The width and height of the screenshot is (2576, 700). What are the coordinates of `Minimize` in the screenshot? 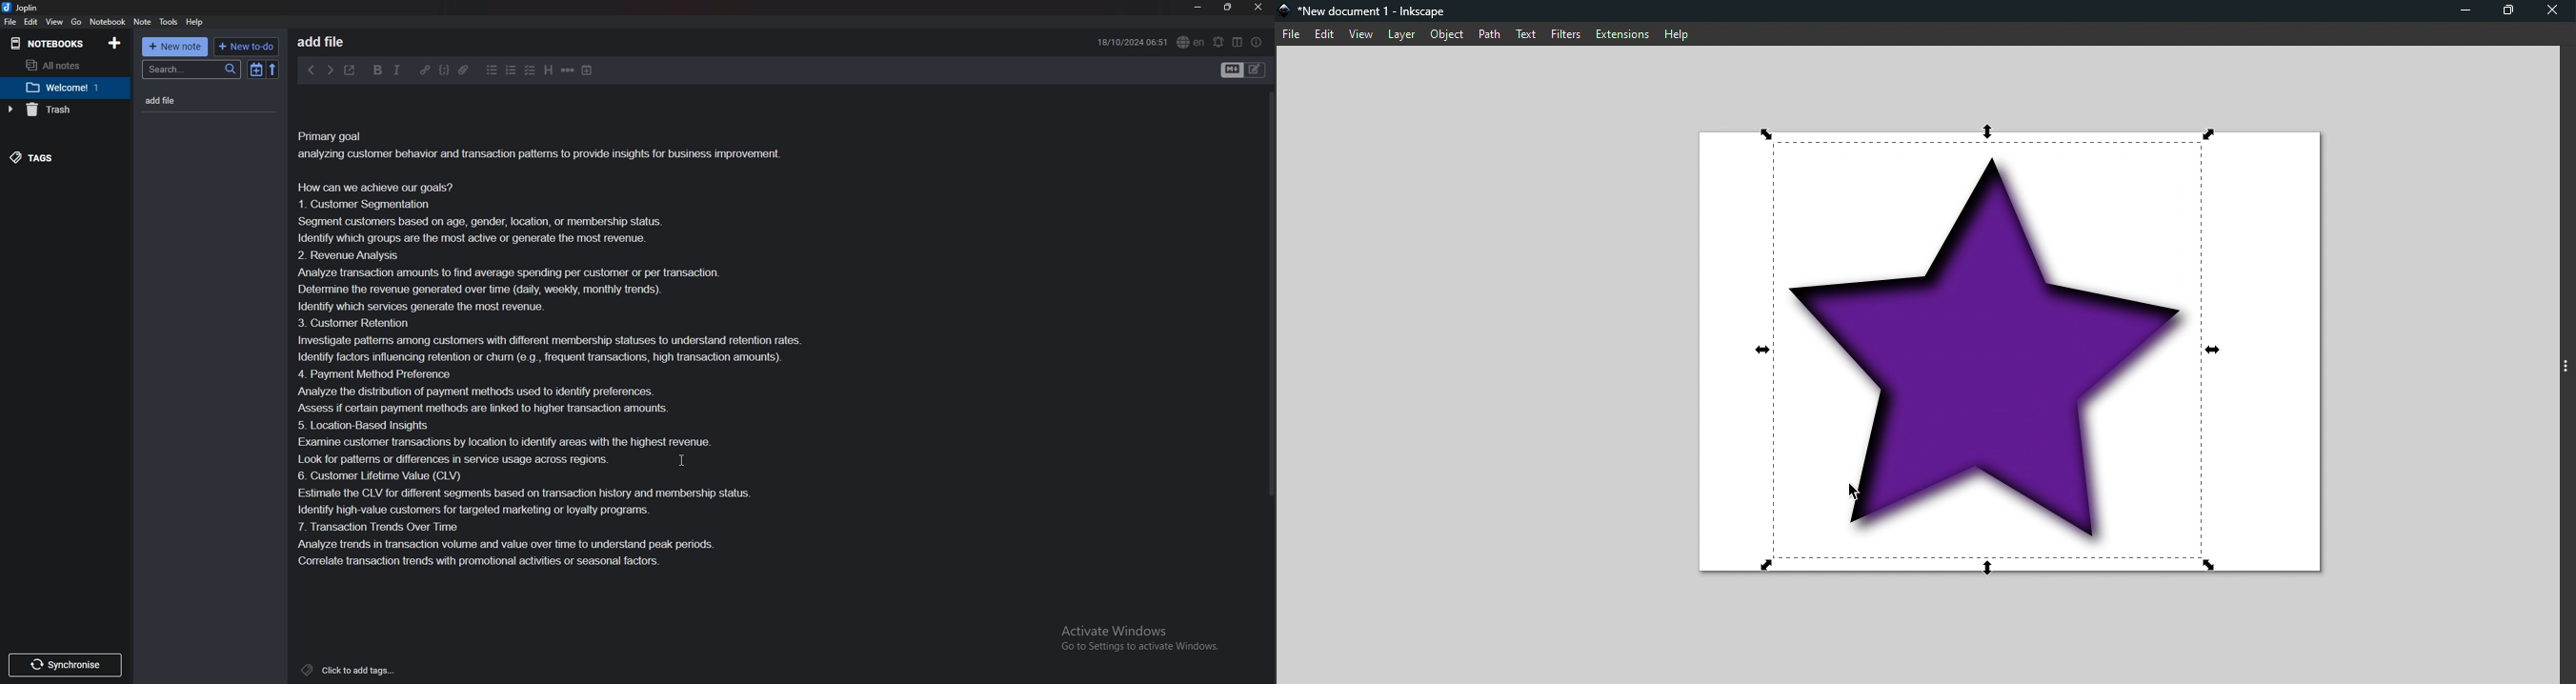 It's located at (1199, 8).